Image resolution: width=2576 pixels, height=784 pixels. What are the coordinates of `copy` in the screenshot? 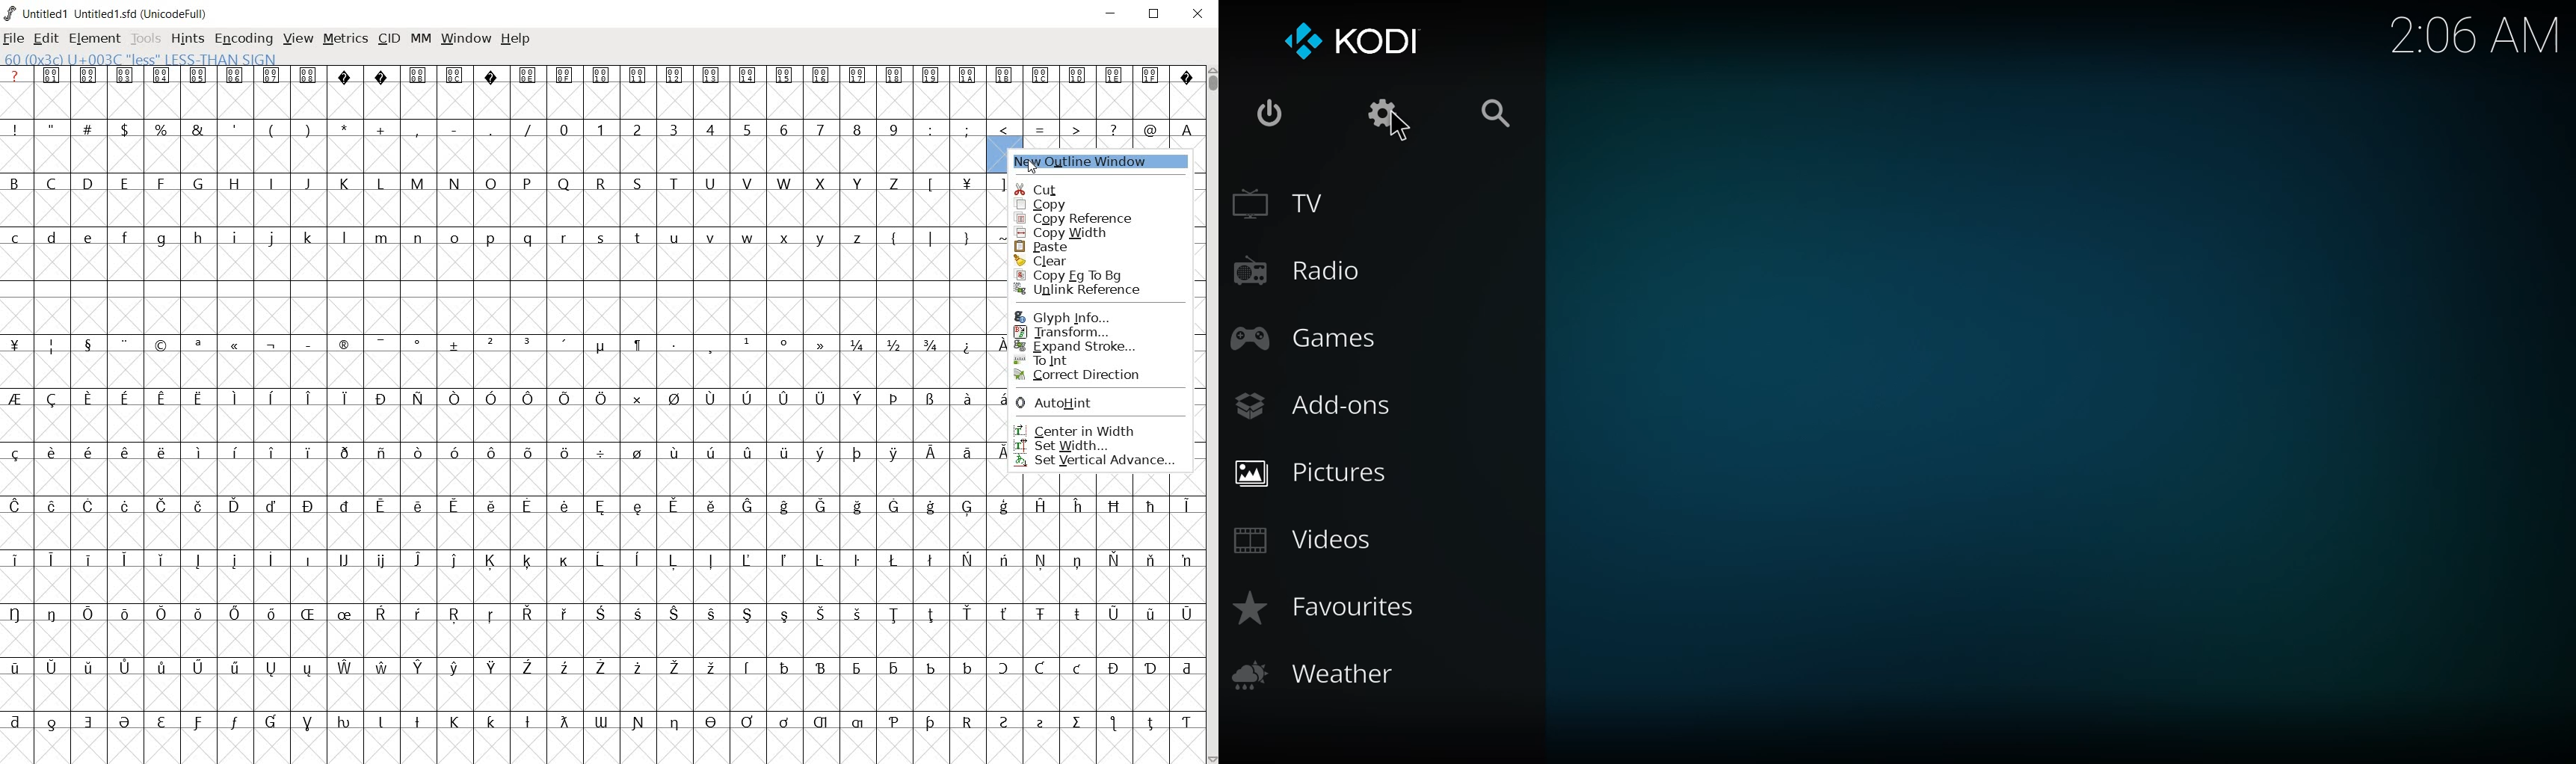 It's located at (1075, 203).